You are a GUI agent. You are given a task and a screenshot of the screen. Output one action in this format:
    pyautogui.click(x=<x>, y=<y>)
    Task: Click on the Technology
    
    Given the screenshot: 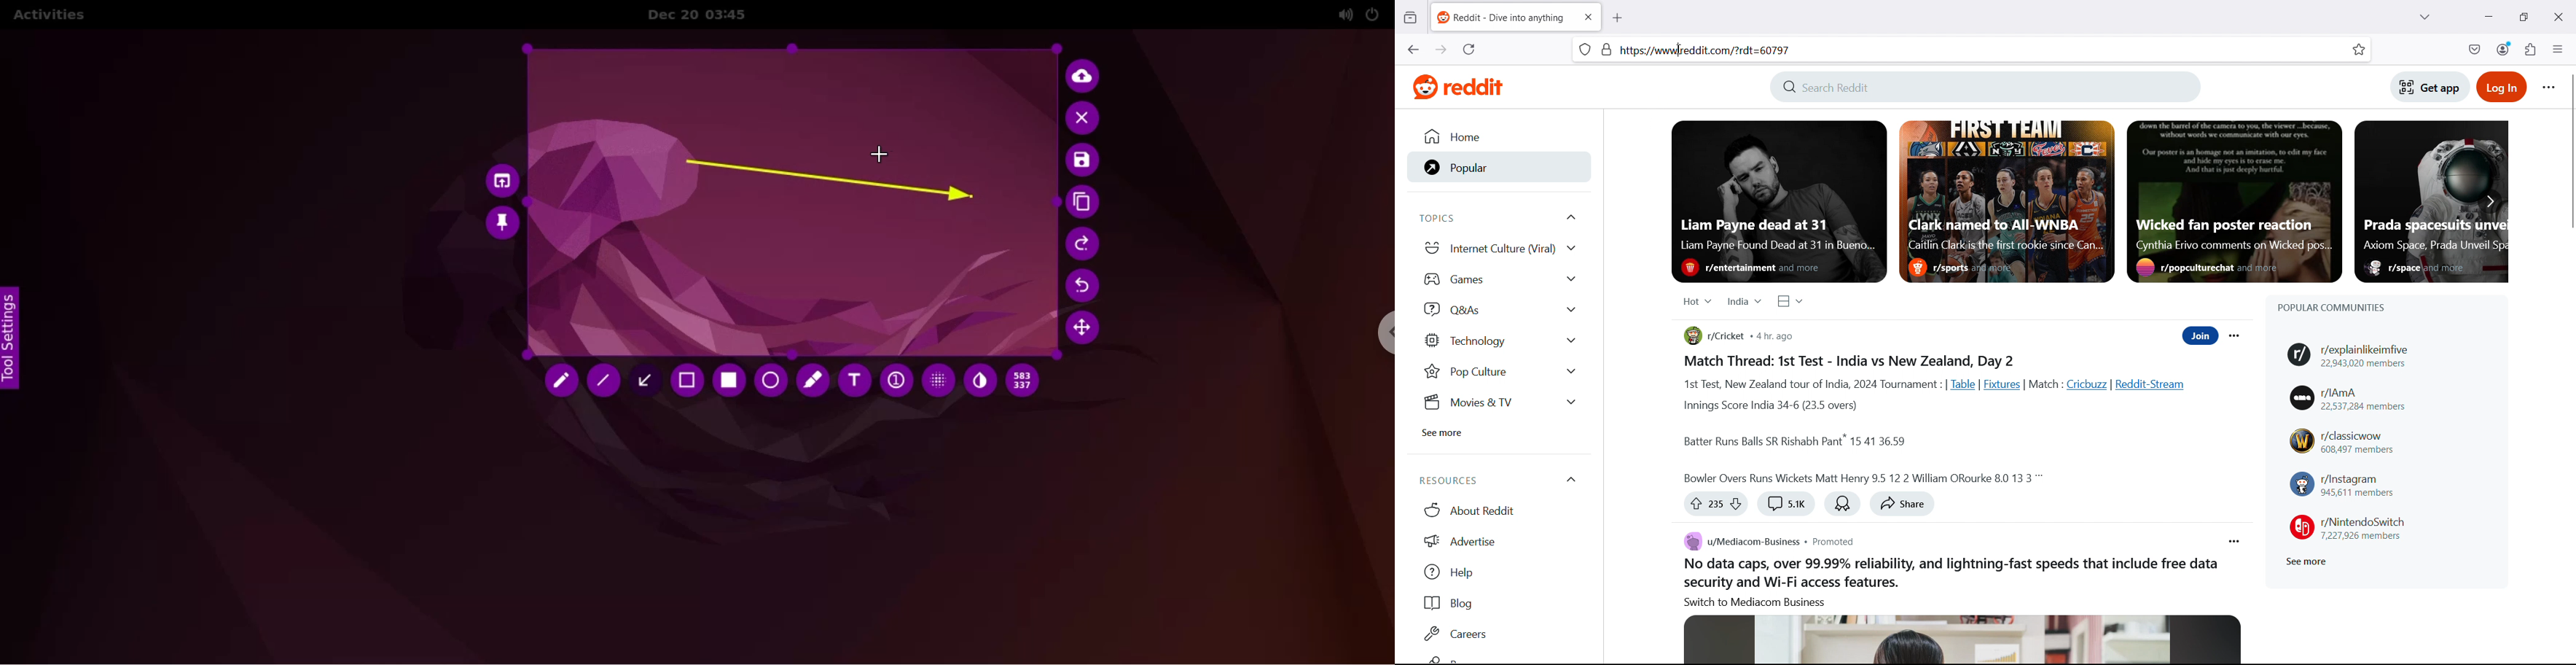 What is the action you would take?
    pyautogui.click(x=1501, y=342)
    